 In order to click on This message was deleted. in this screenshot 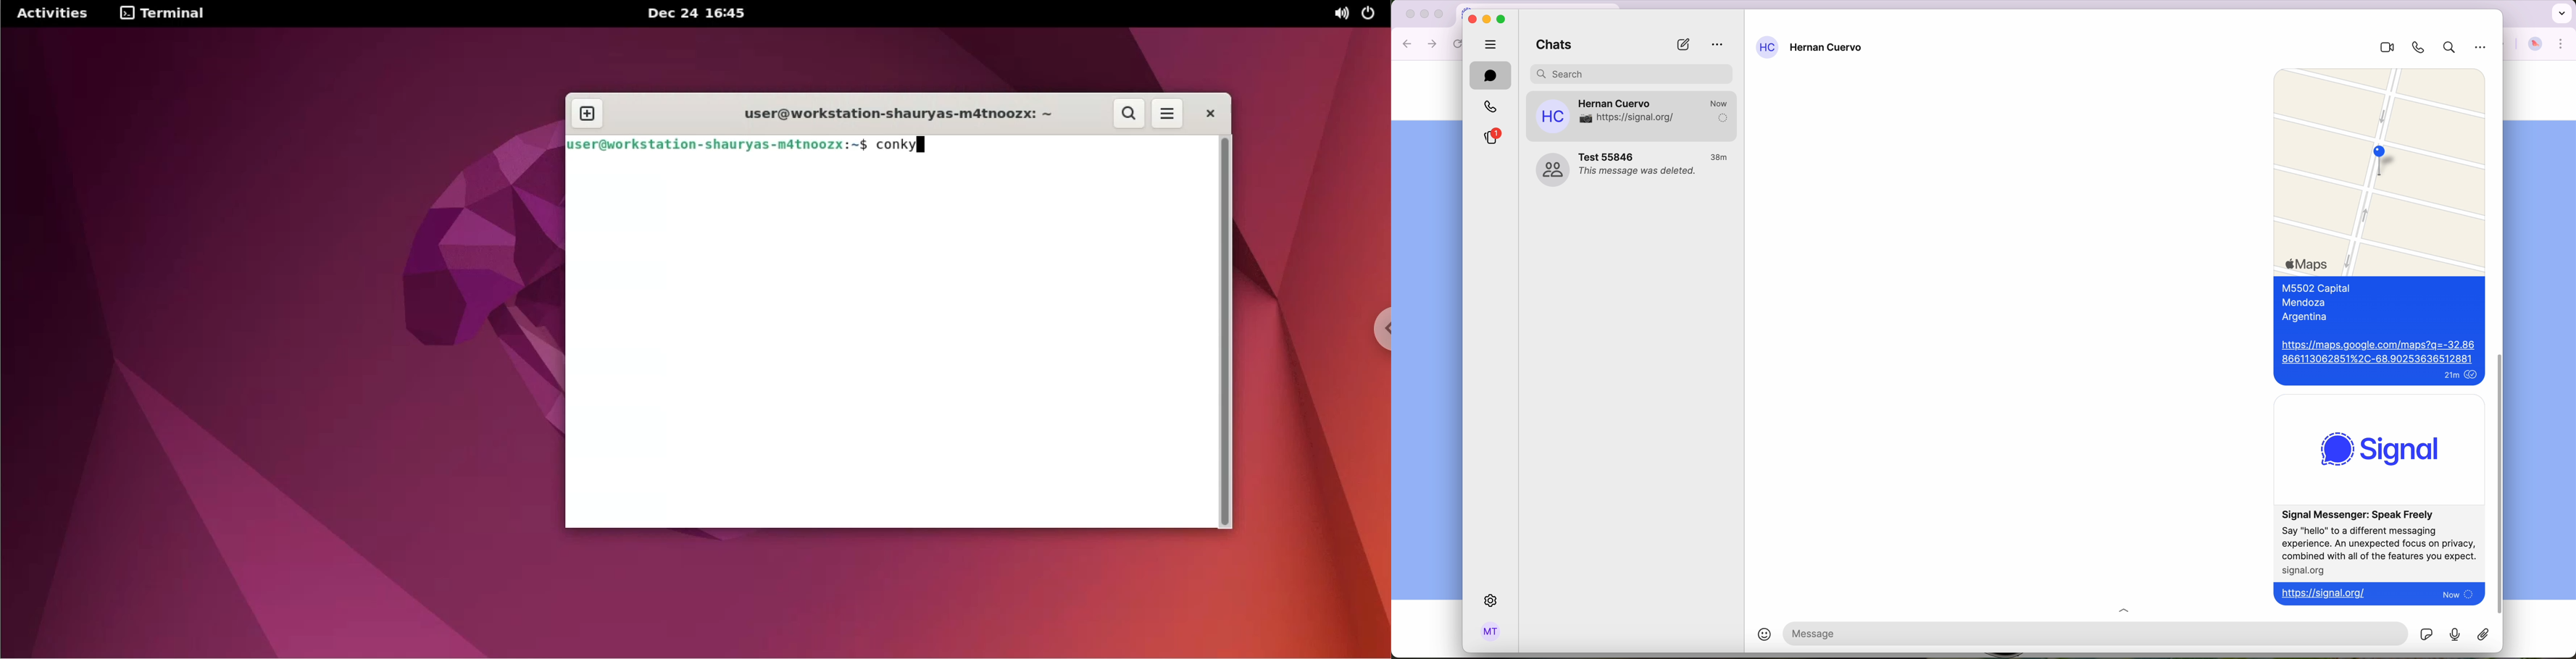, I will do `click(1639, 173)`.